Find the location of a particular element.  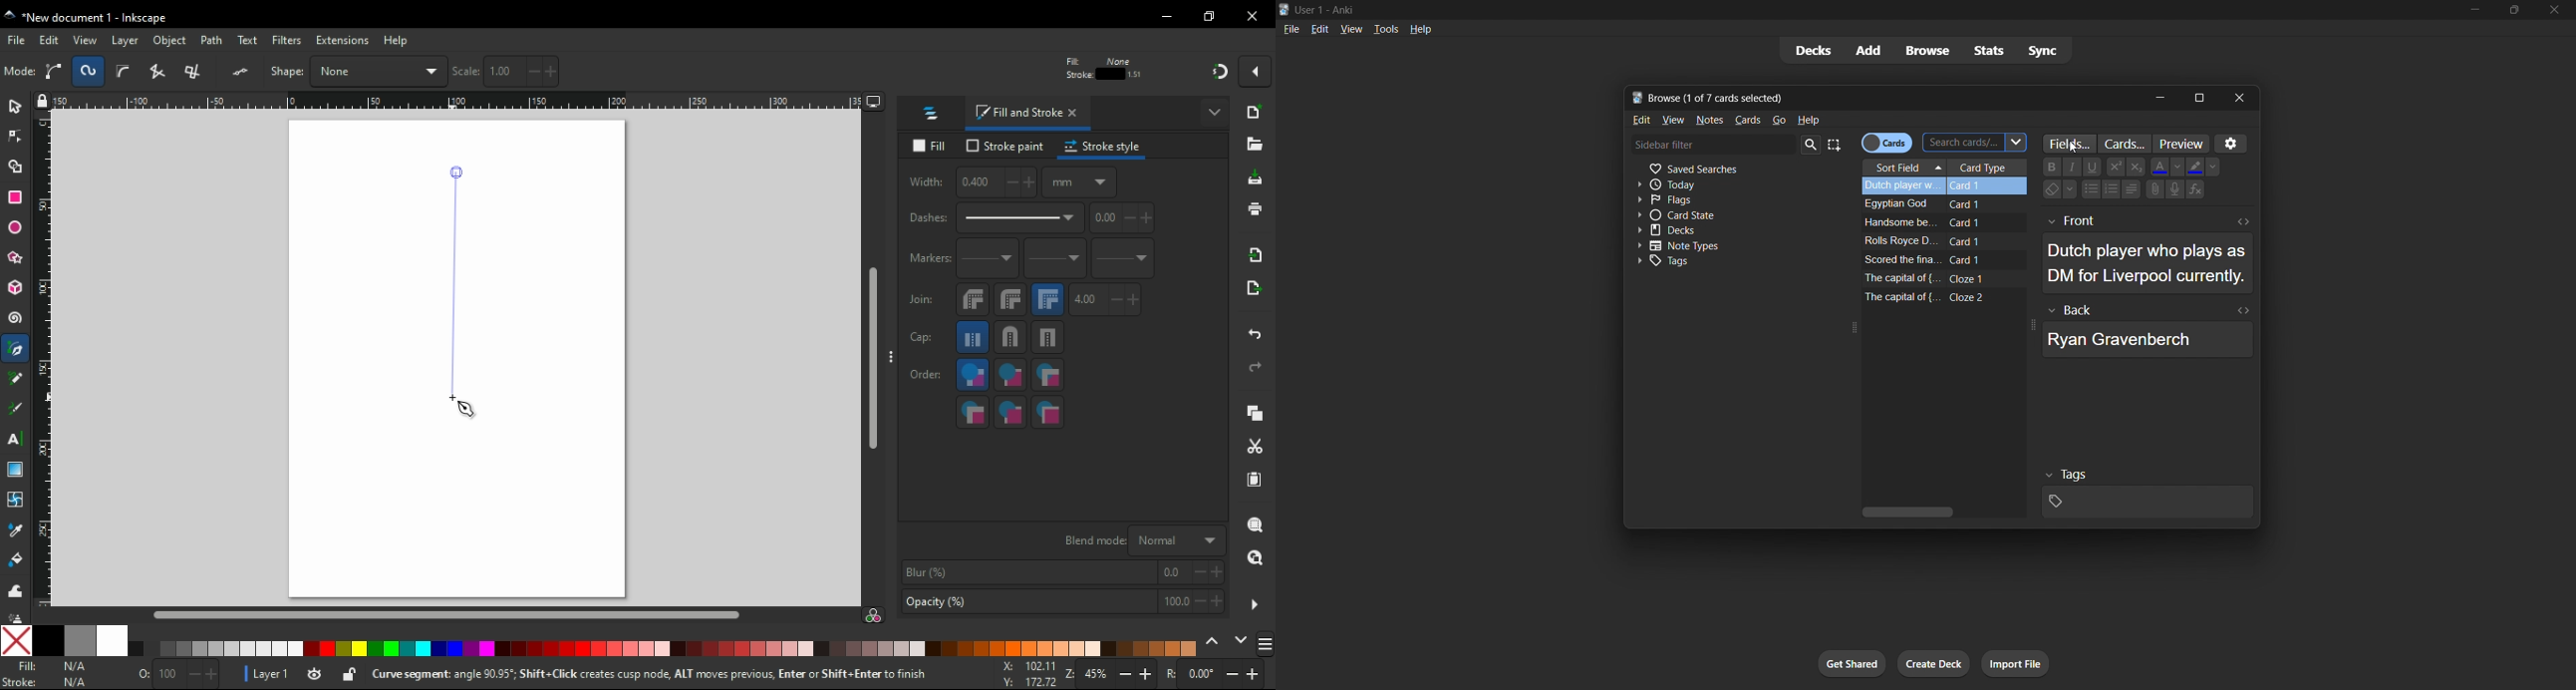

Size is located at coordinates (172, 675).